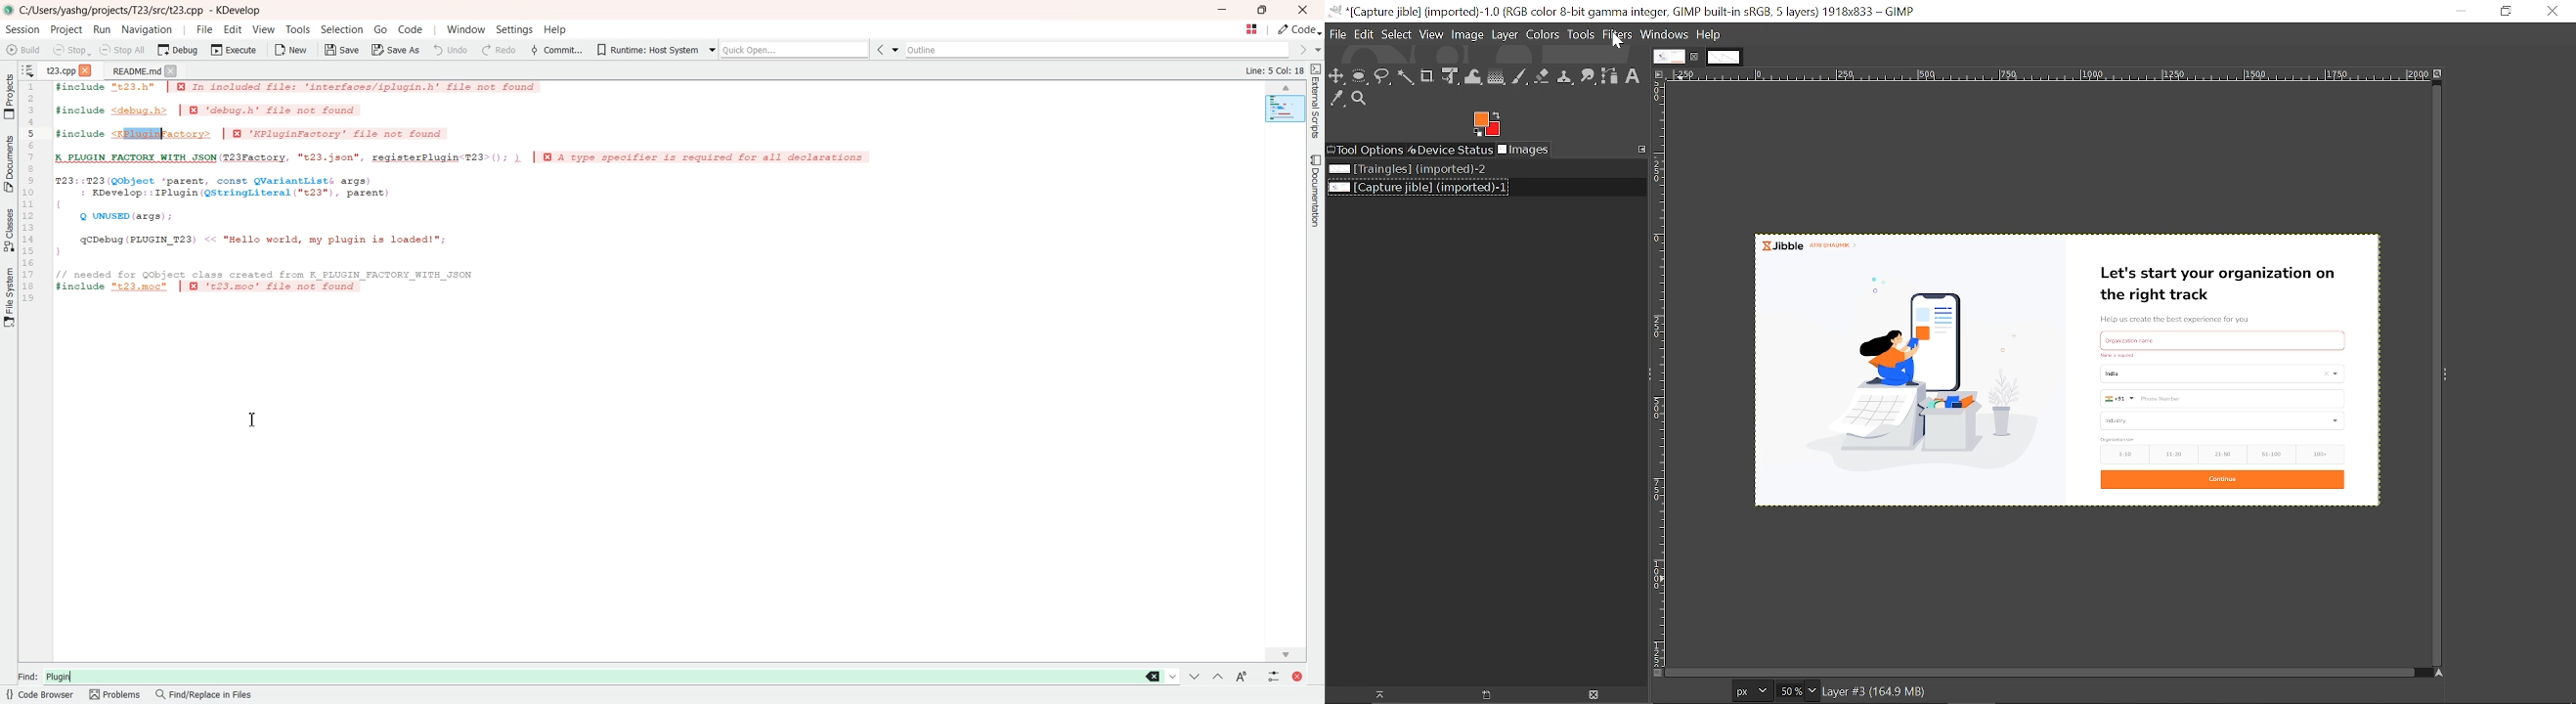  I want to click on Foreground color, so click(1486, 124).